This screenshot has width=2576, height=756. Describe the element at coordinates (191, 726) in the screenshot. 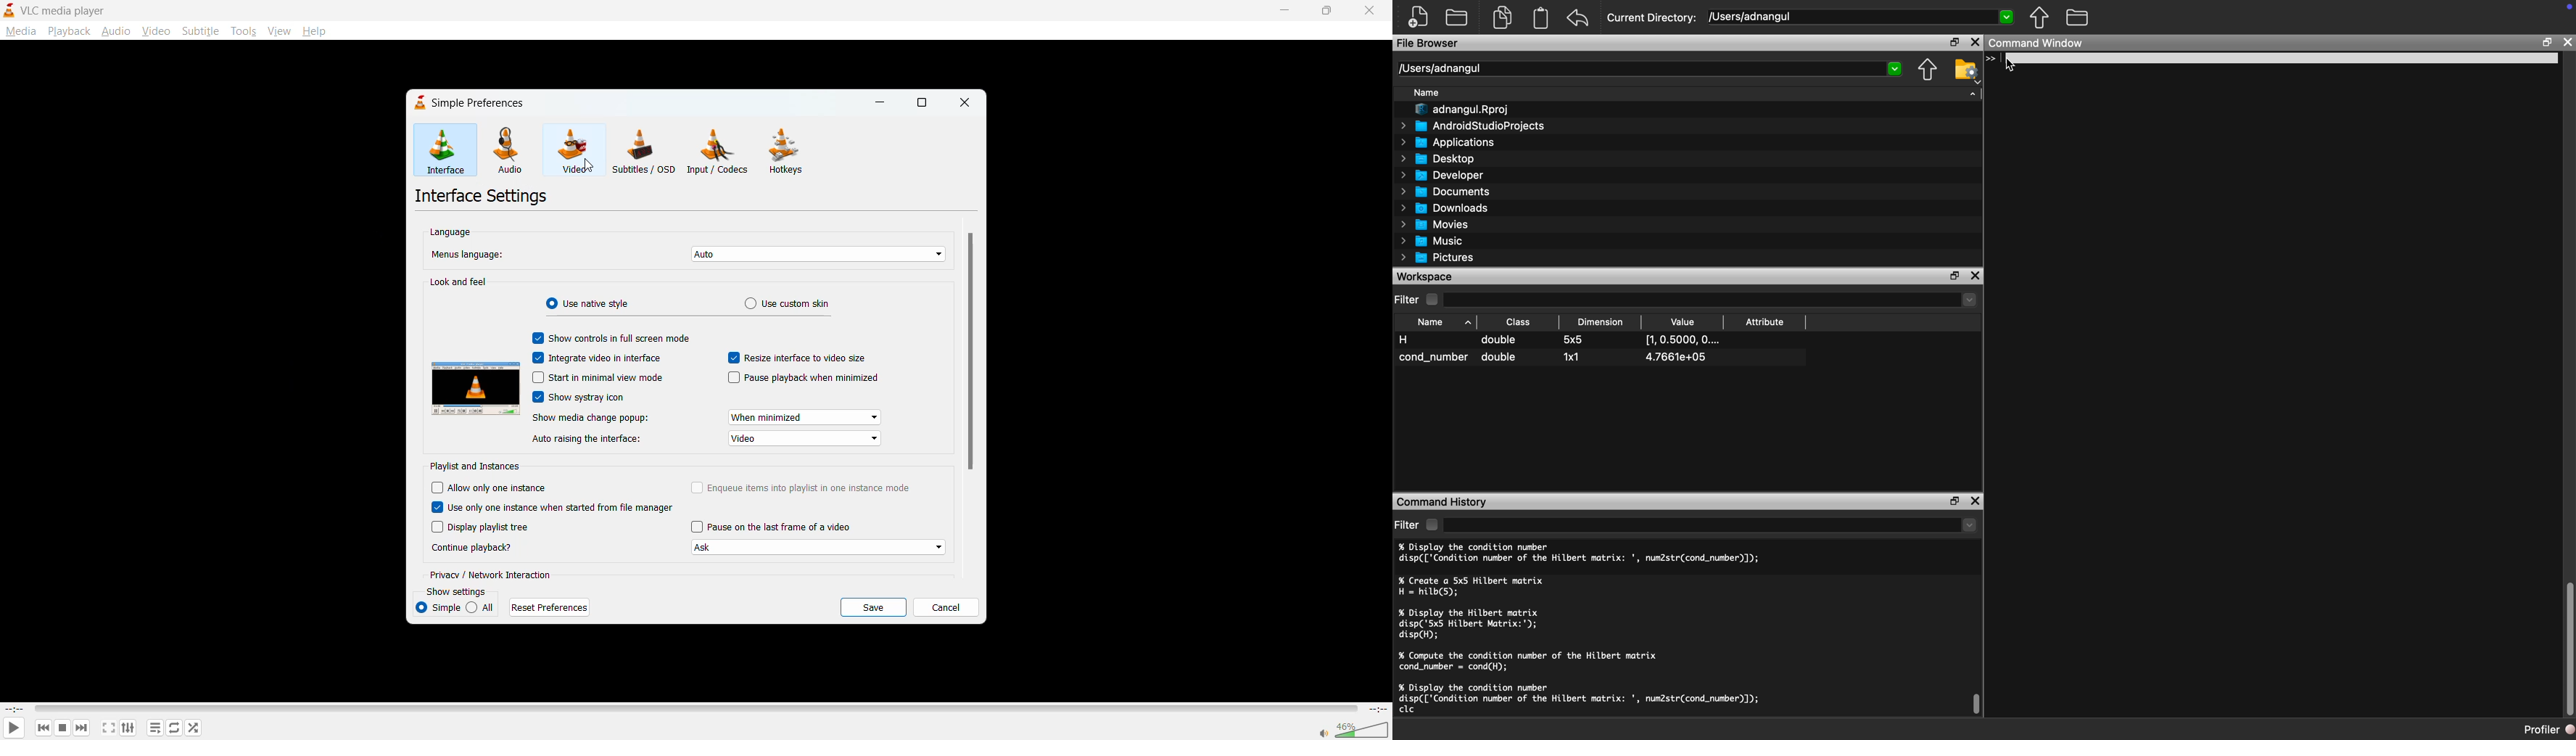

I see `random` at that location.